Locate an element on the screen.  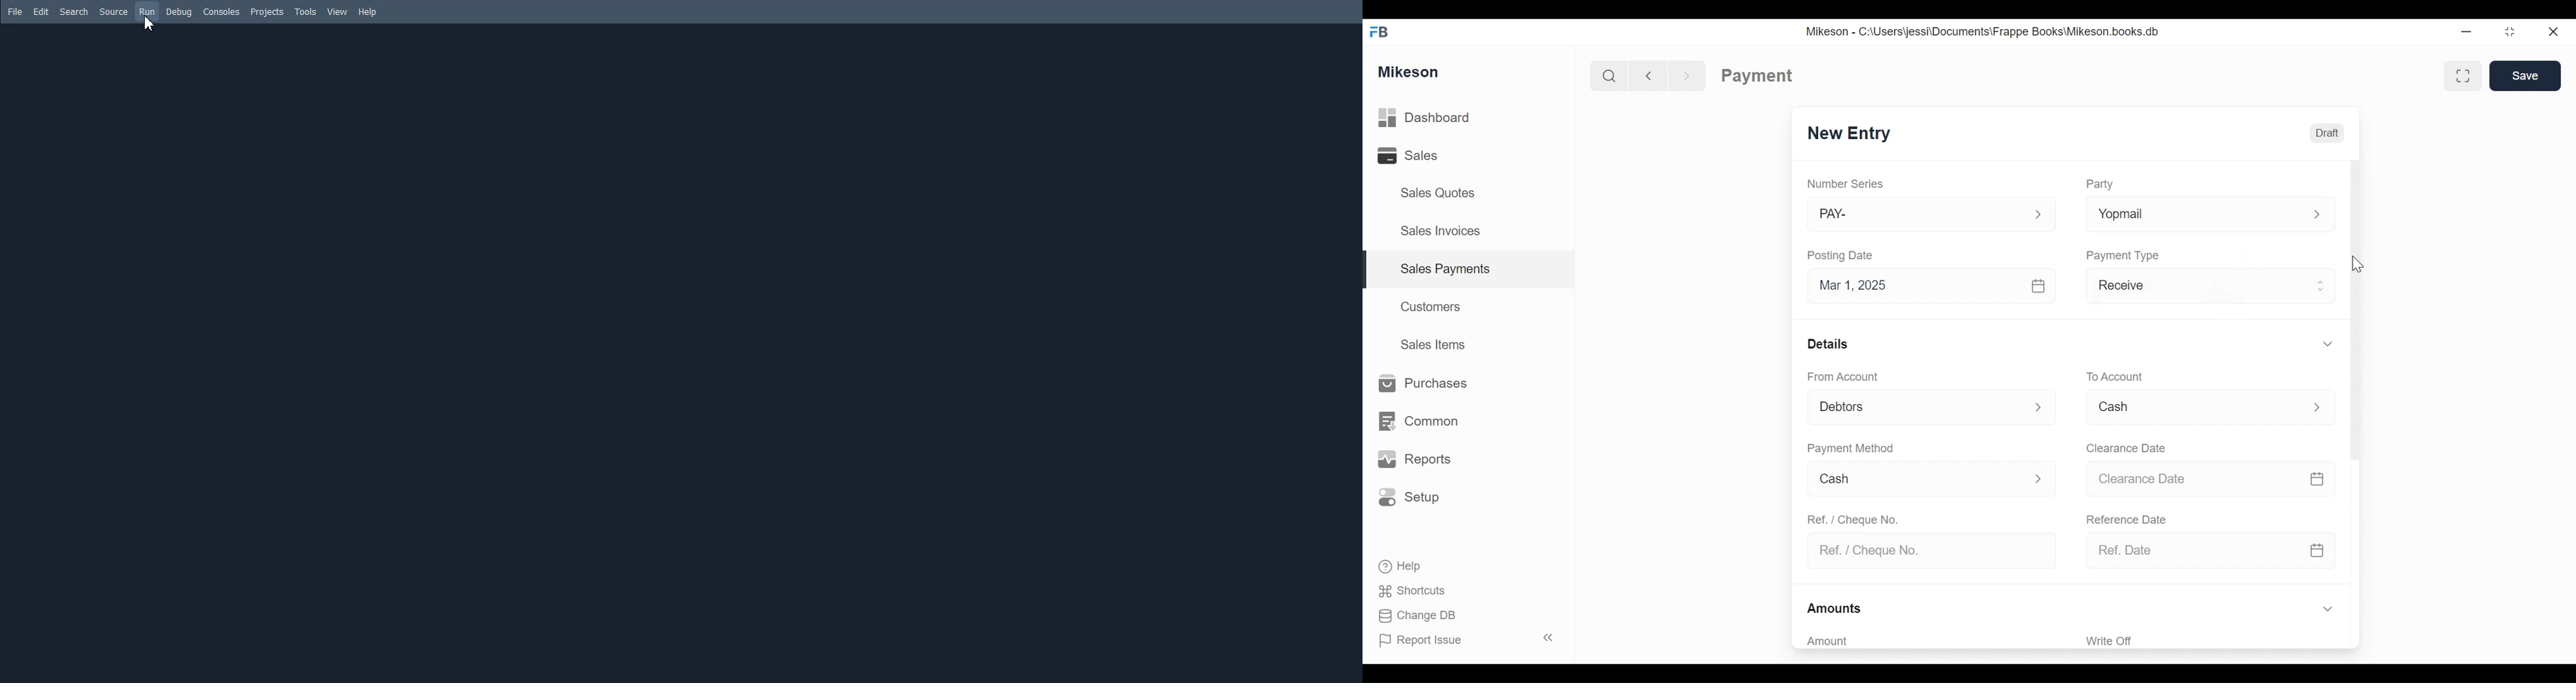
Payment is located at coordinates (1756, 75).